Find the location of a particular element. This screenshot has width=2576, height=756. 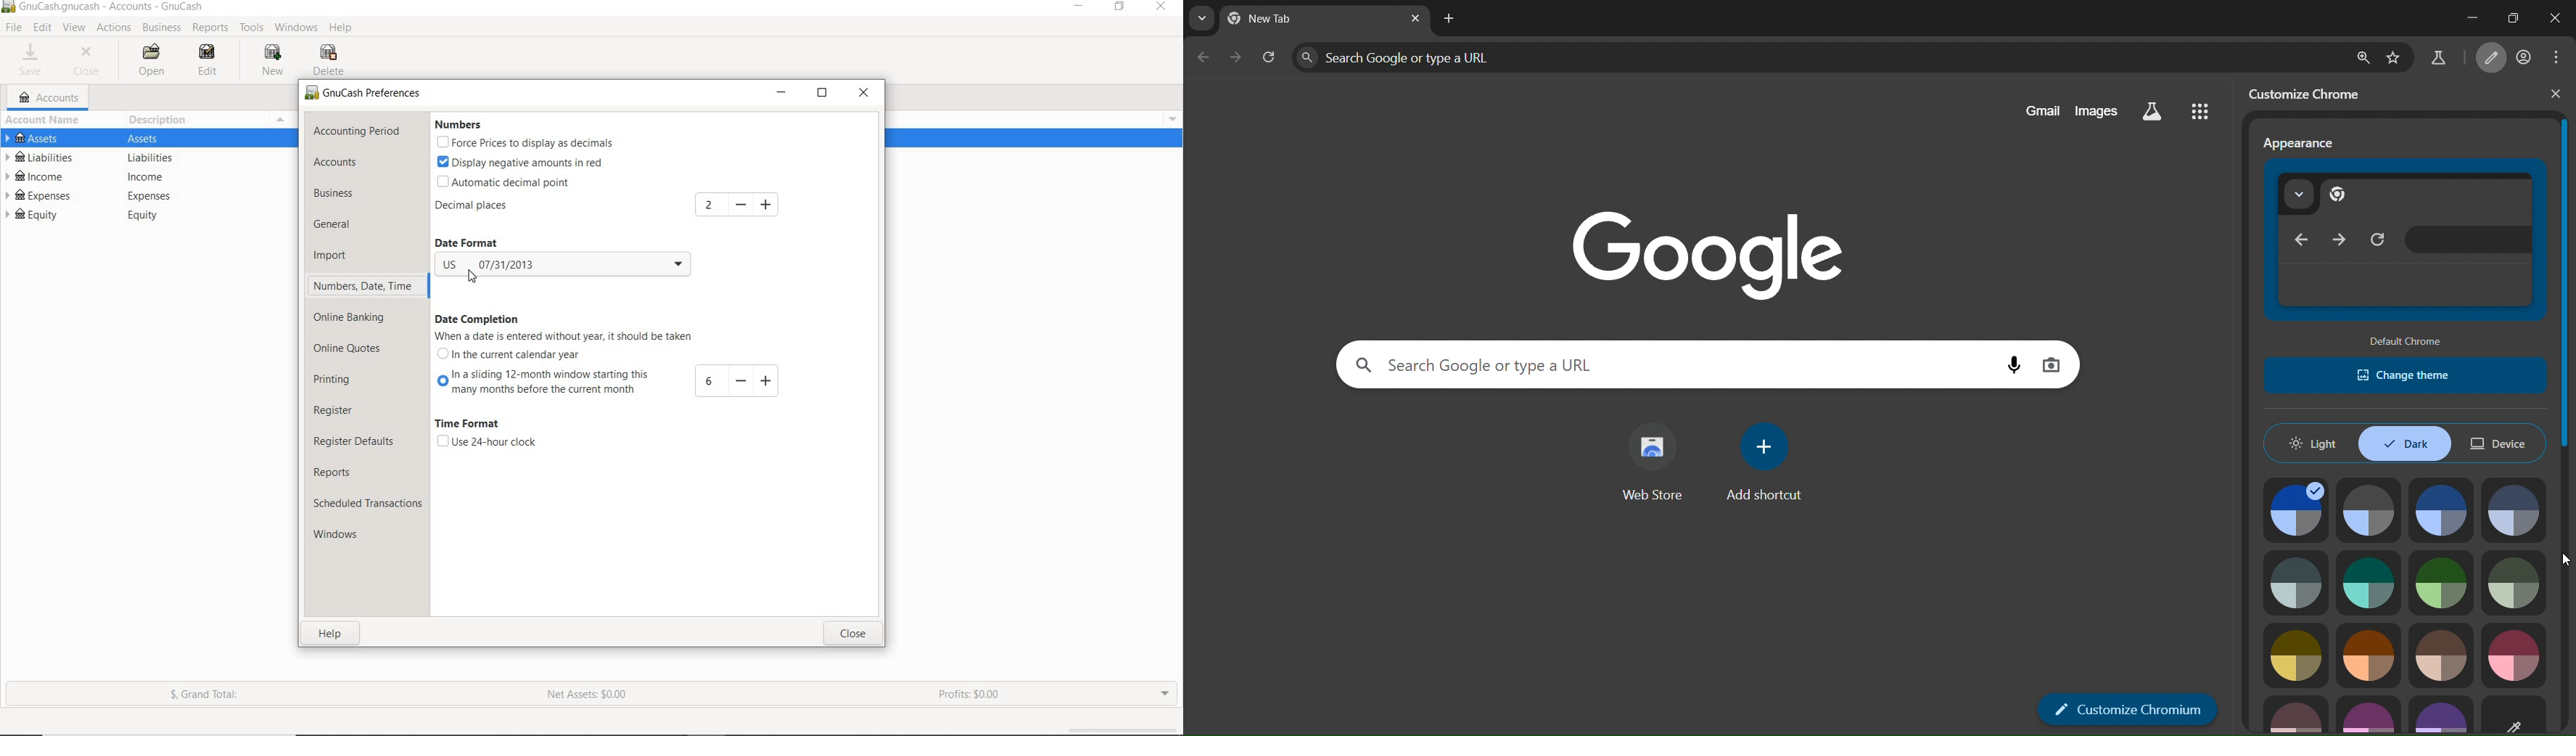

voice search is located at coordinates (2007, 367).